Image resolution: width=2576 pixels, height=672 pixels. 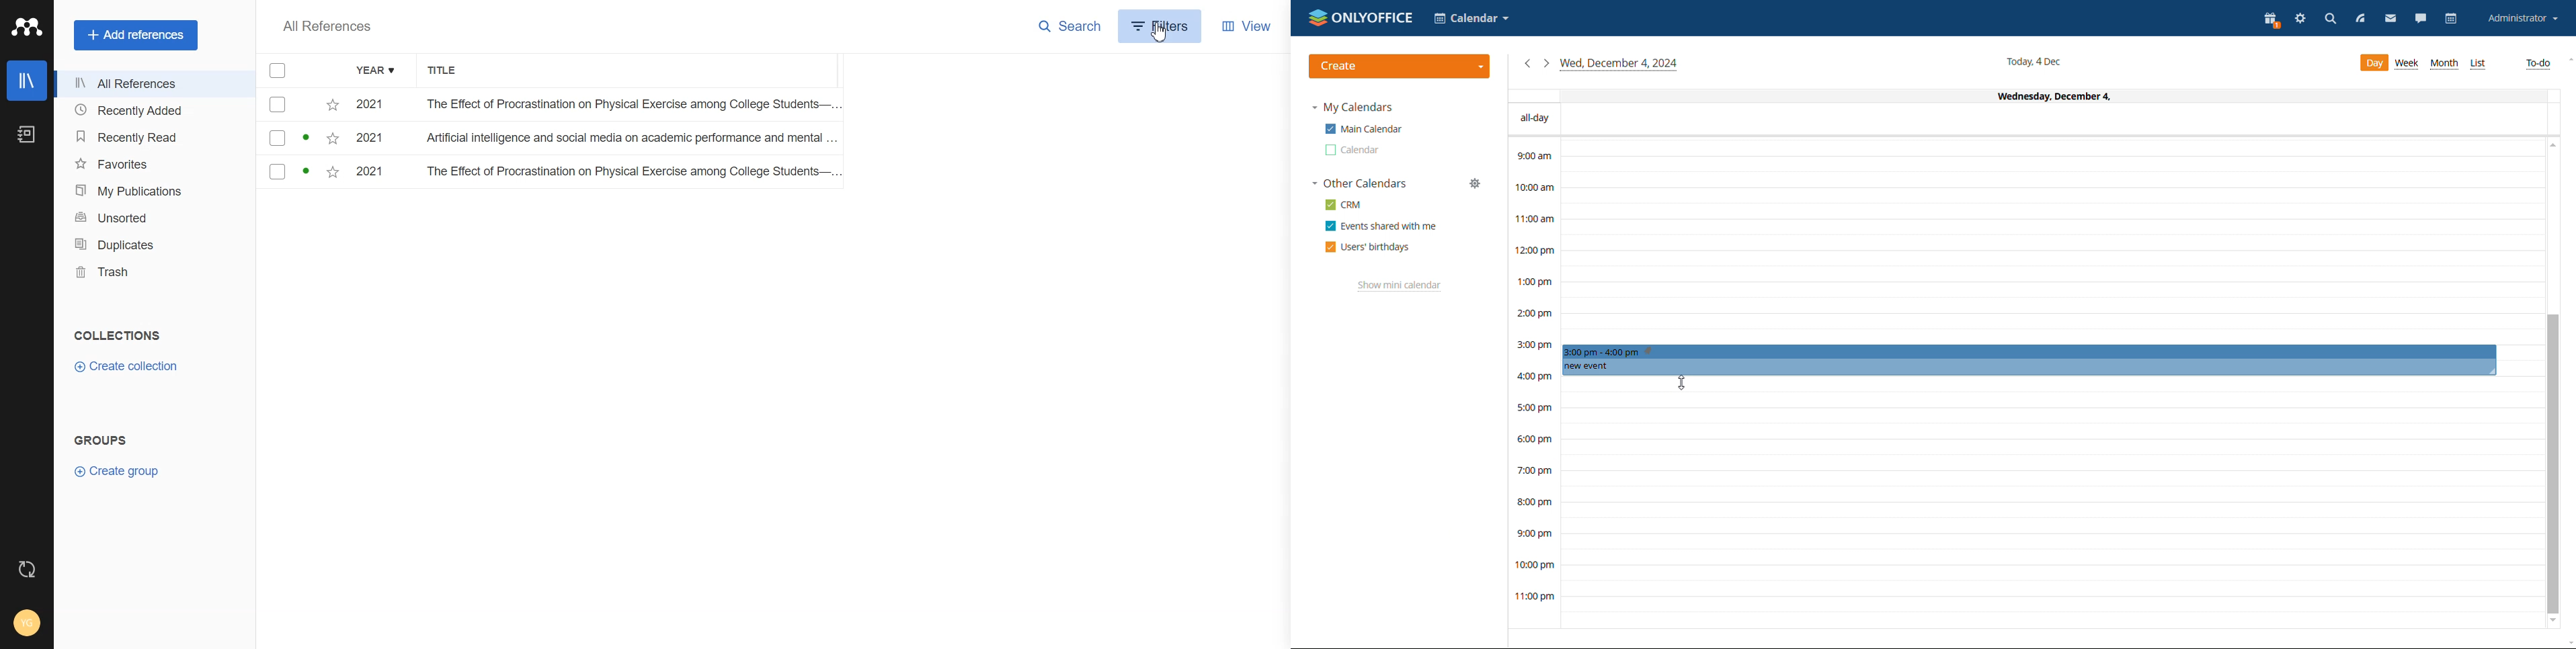 What do you see at coordinates (153, 163) in the screenshot?
I see `Favorites` at bounding box center [153, 163].